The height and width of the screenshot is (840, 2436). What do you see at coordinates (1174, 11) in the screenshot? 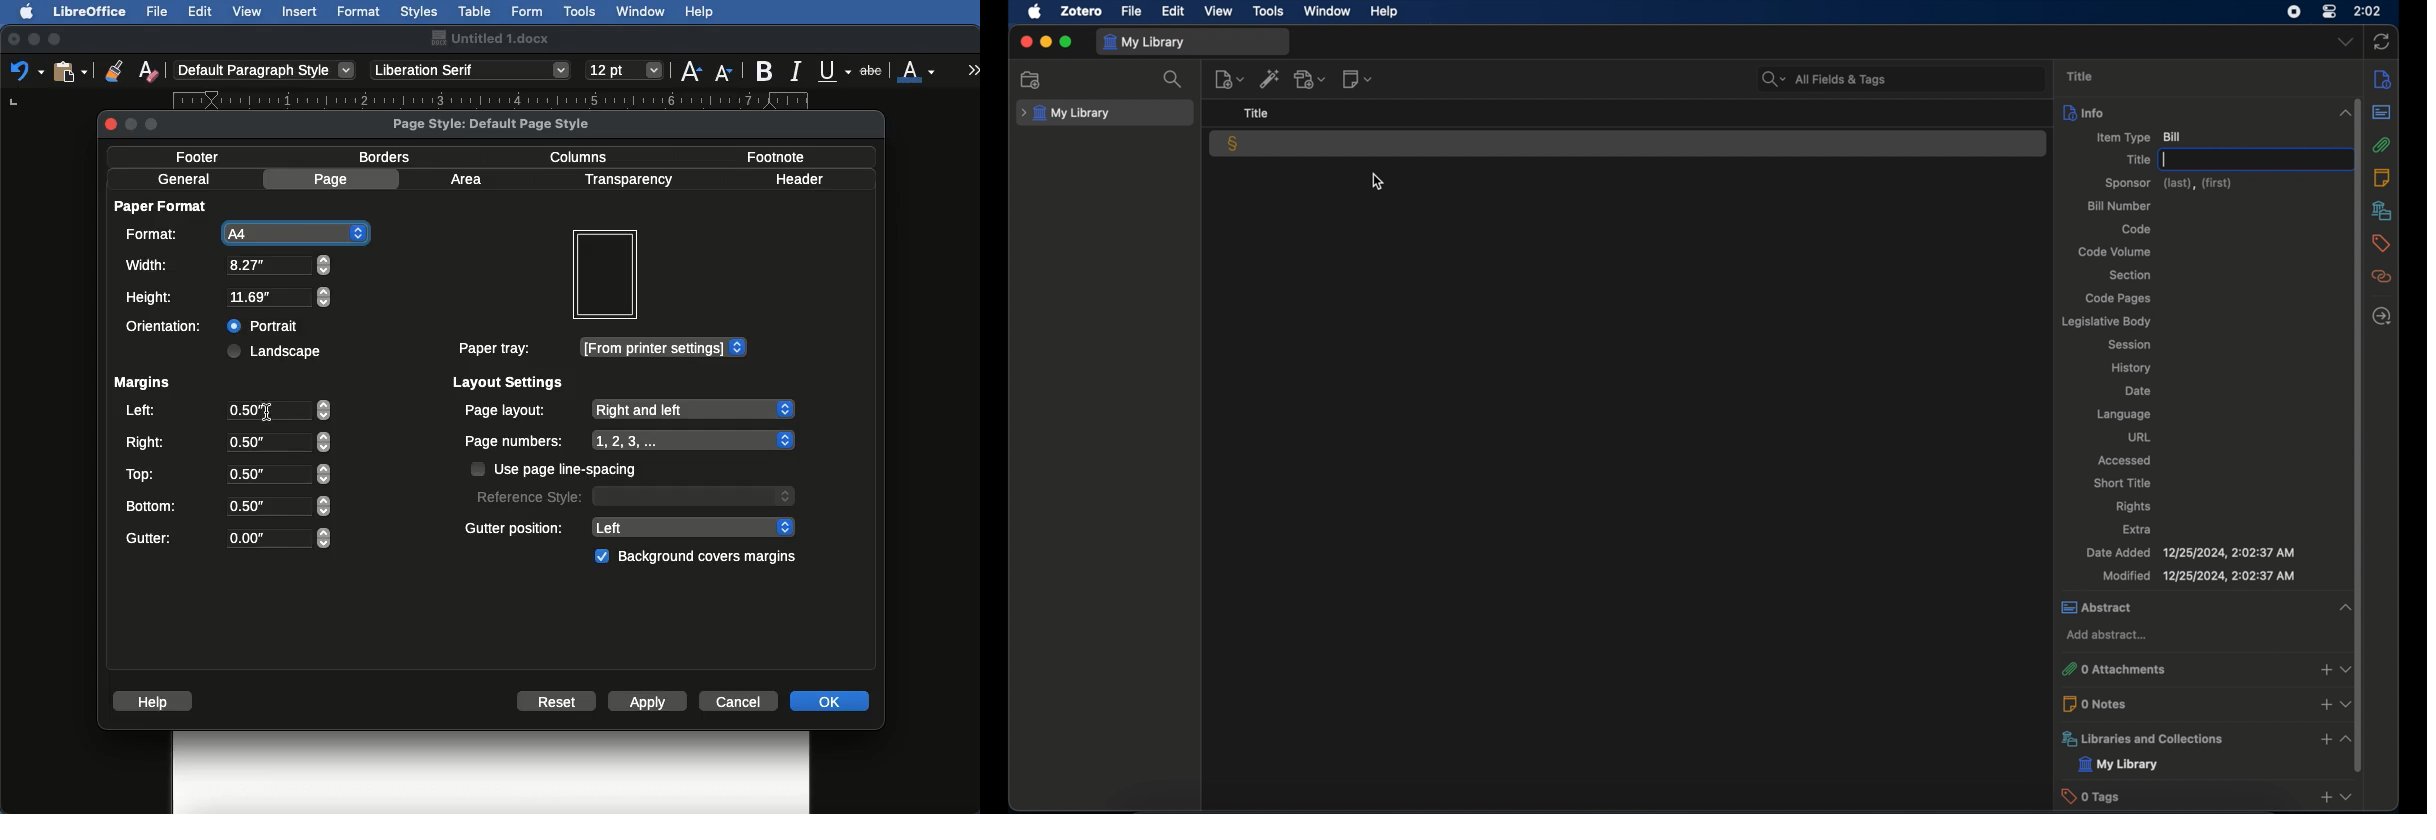
I see `edit` at bounding box center [1174, 11].